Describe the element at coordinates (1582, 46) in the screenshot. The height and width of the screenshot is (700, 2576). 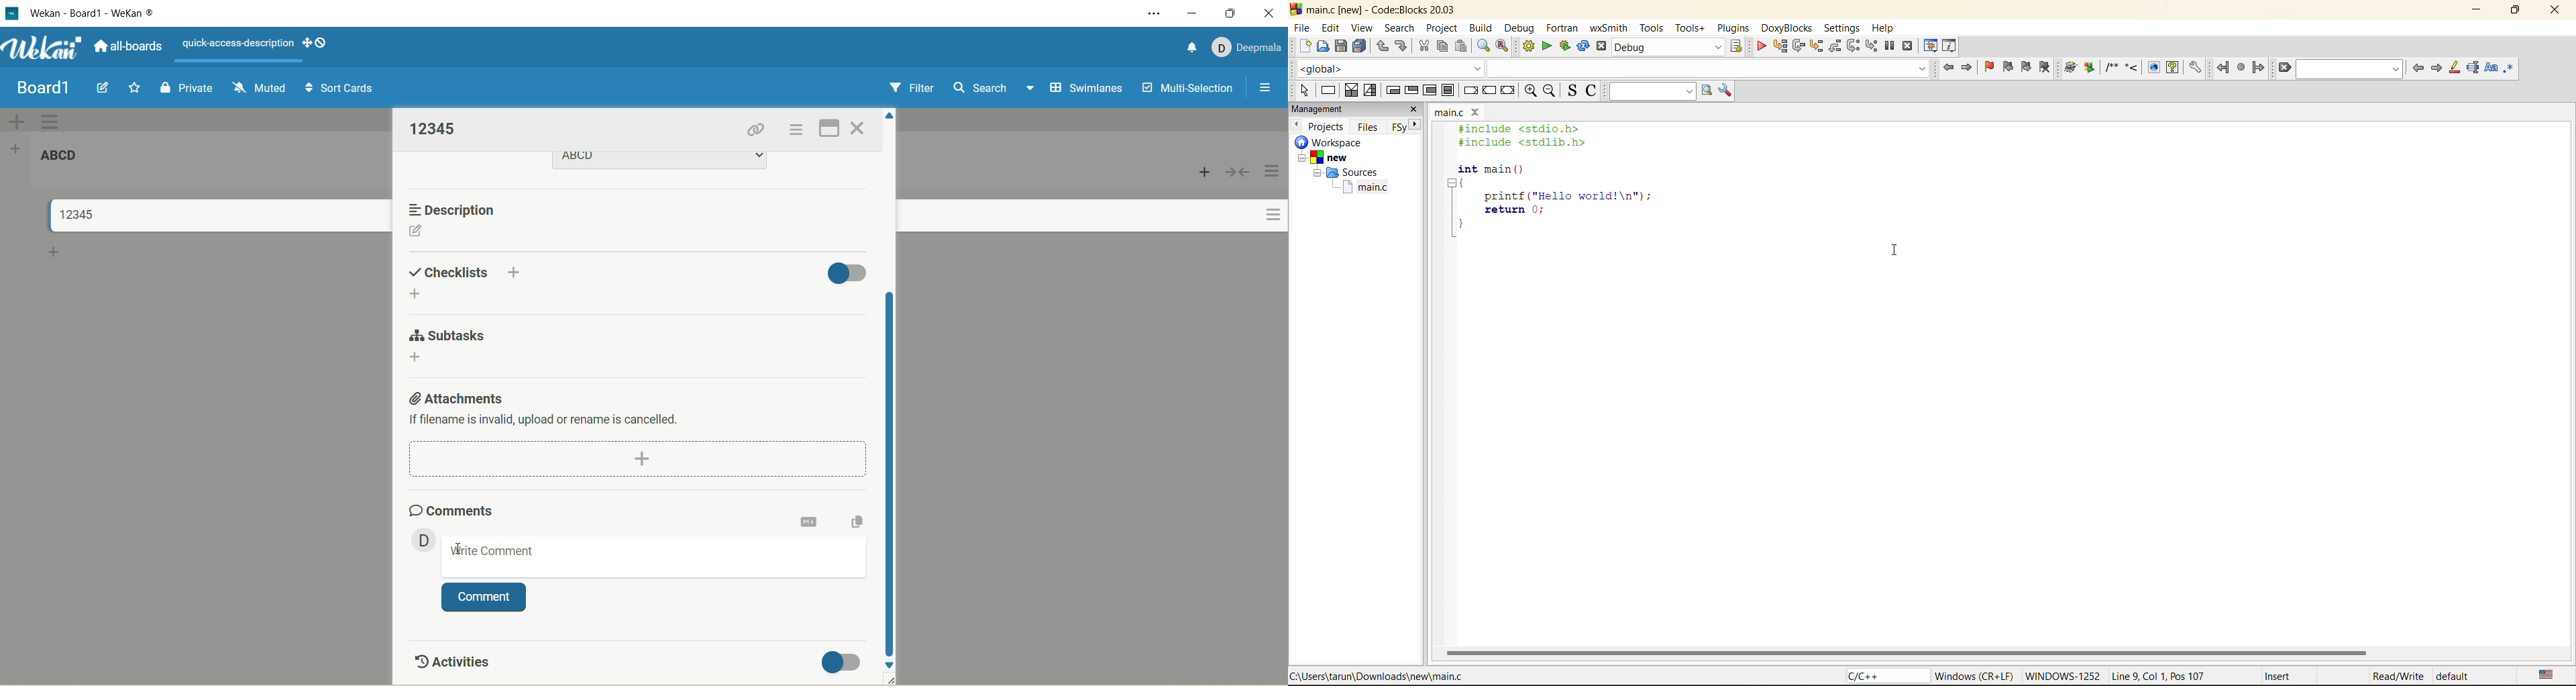
I see `rebuild` at that location.